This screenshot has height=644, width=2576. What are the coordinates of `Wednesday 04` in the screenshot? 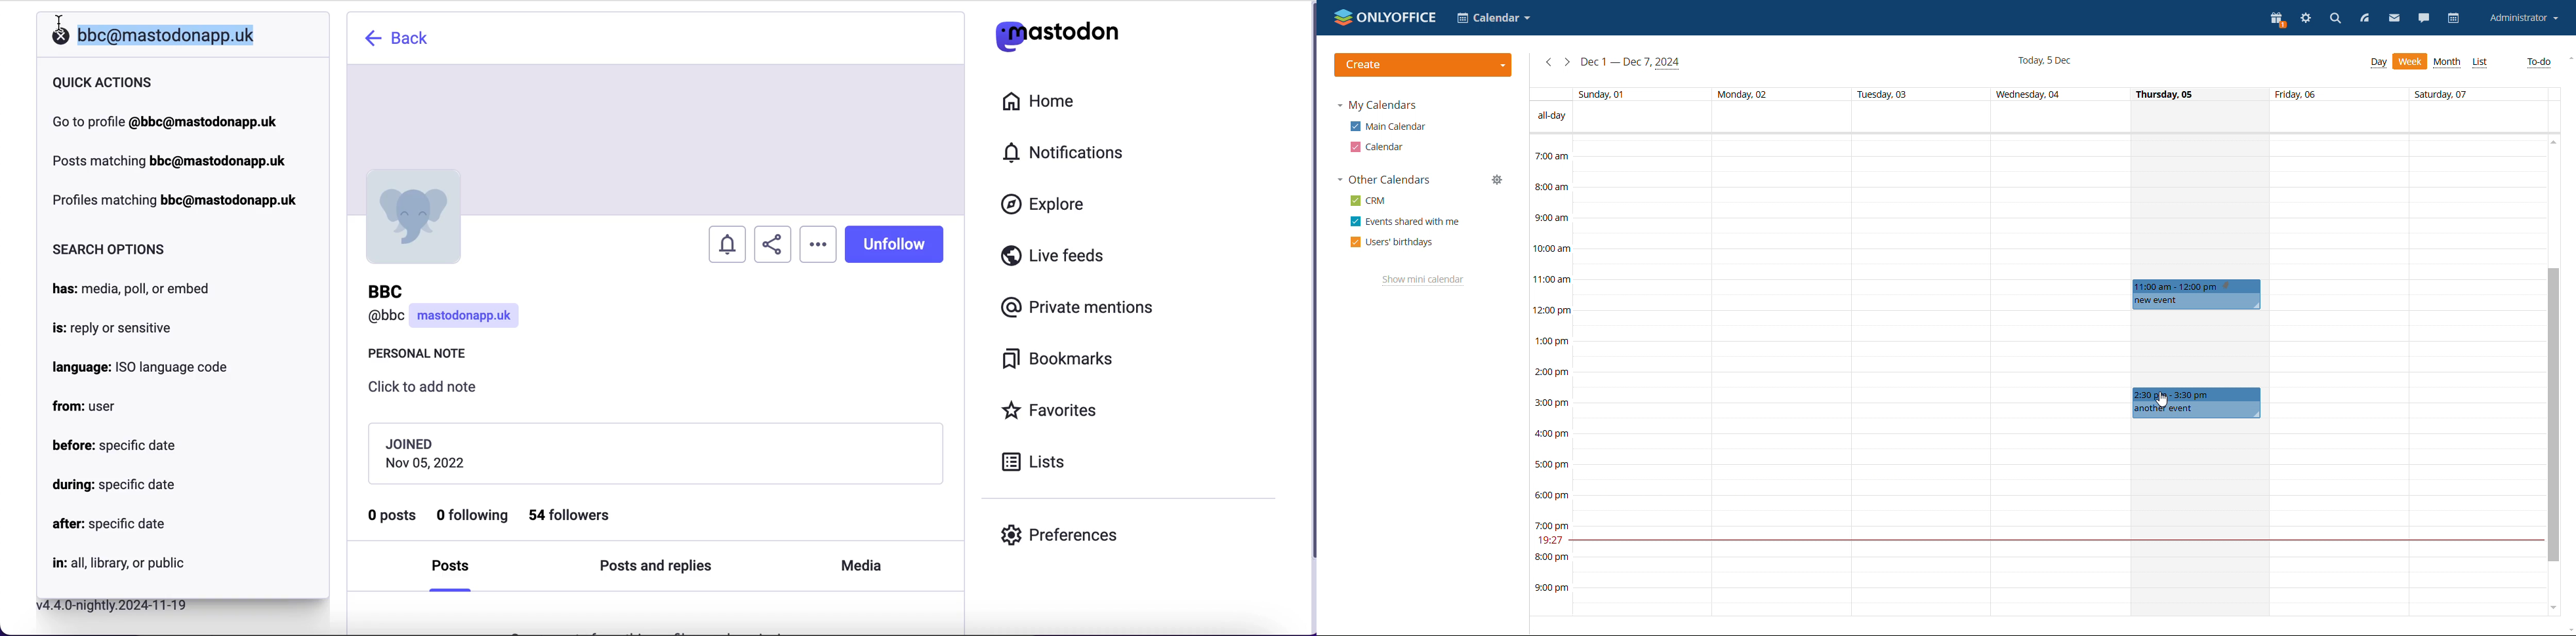 It's located at (2033, 94).